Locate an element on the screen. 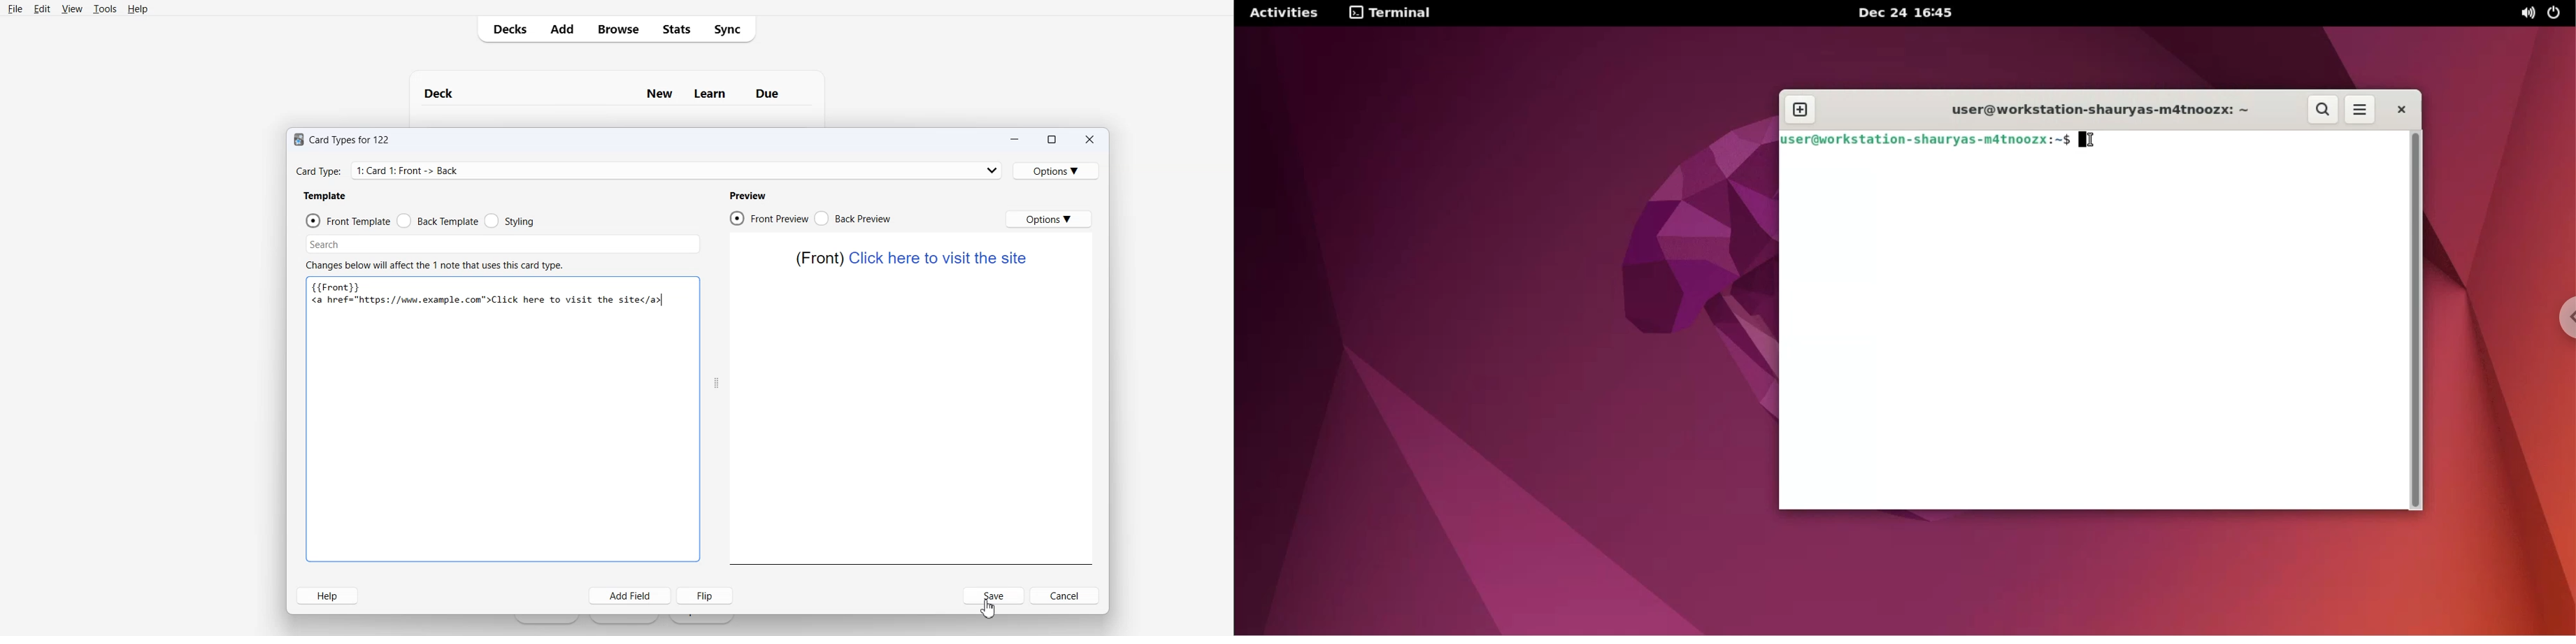 The width and height of the screenshot is (2576, 644). Text 1 is located at coordinates (343, 140).